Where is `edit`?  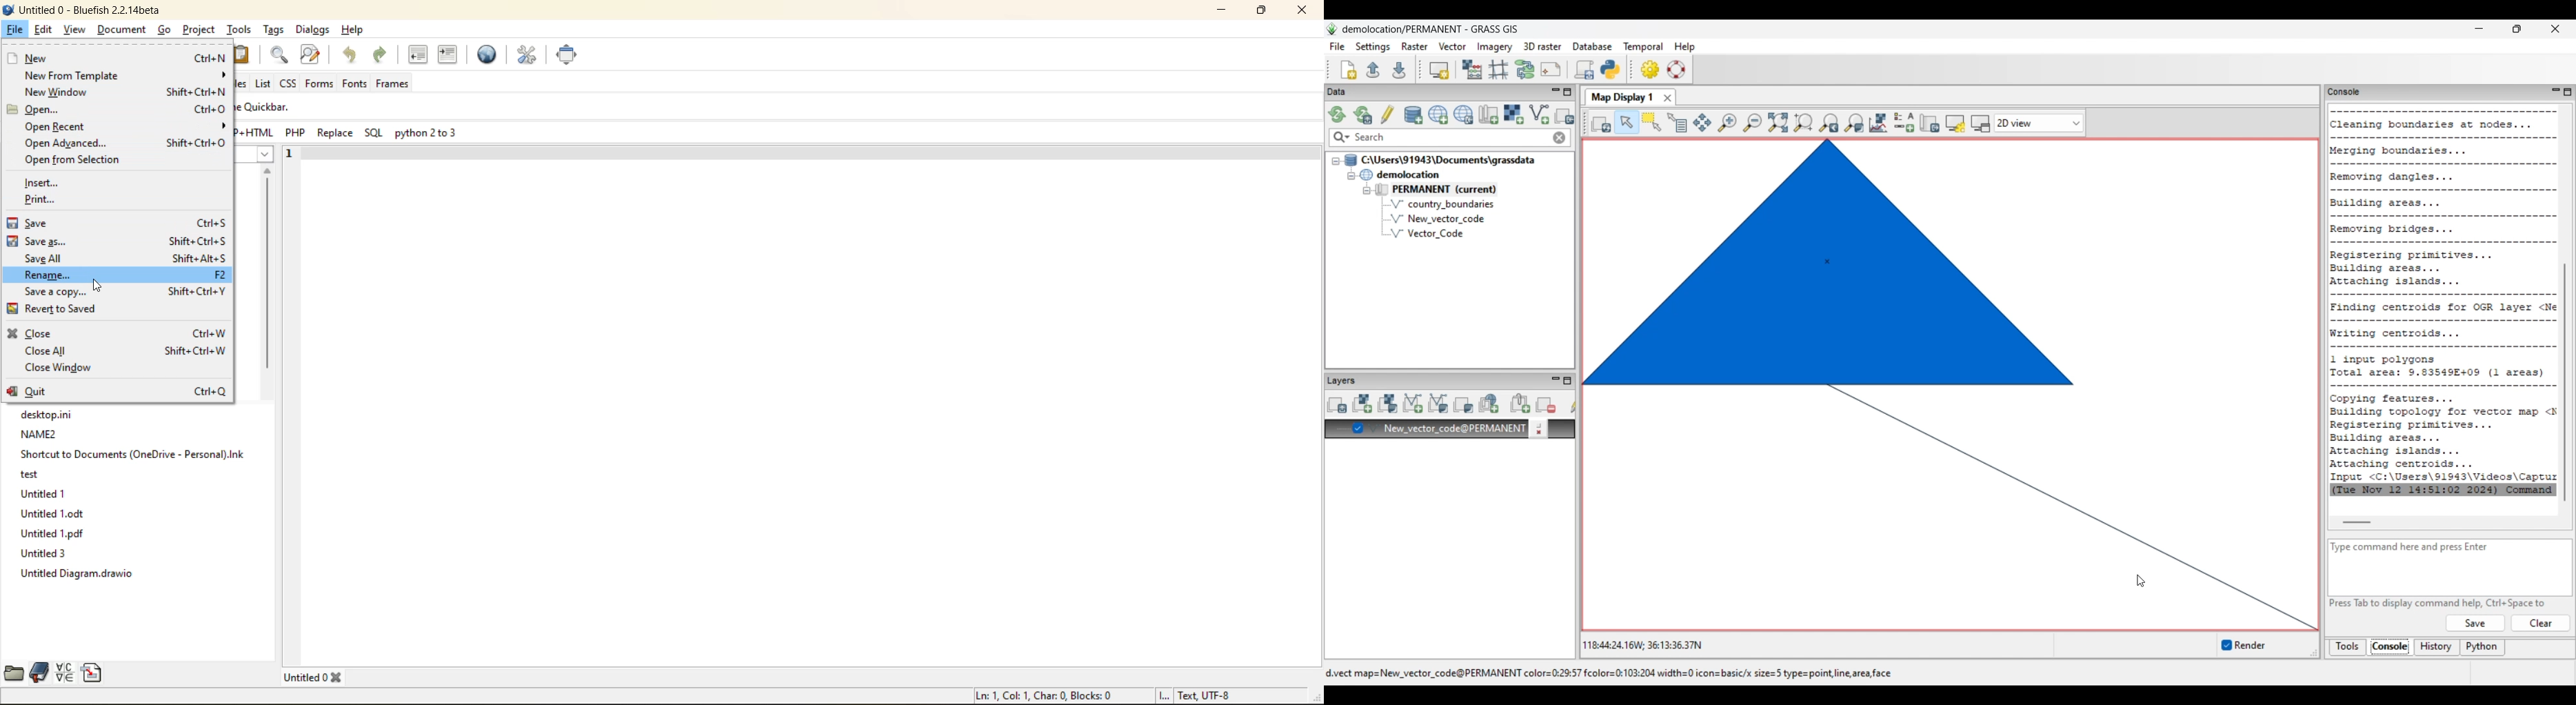 edit is located at coordinates (46, 30).